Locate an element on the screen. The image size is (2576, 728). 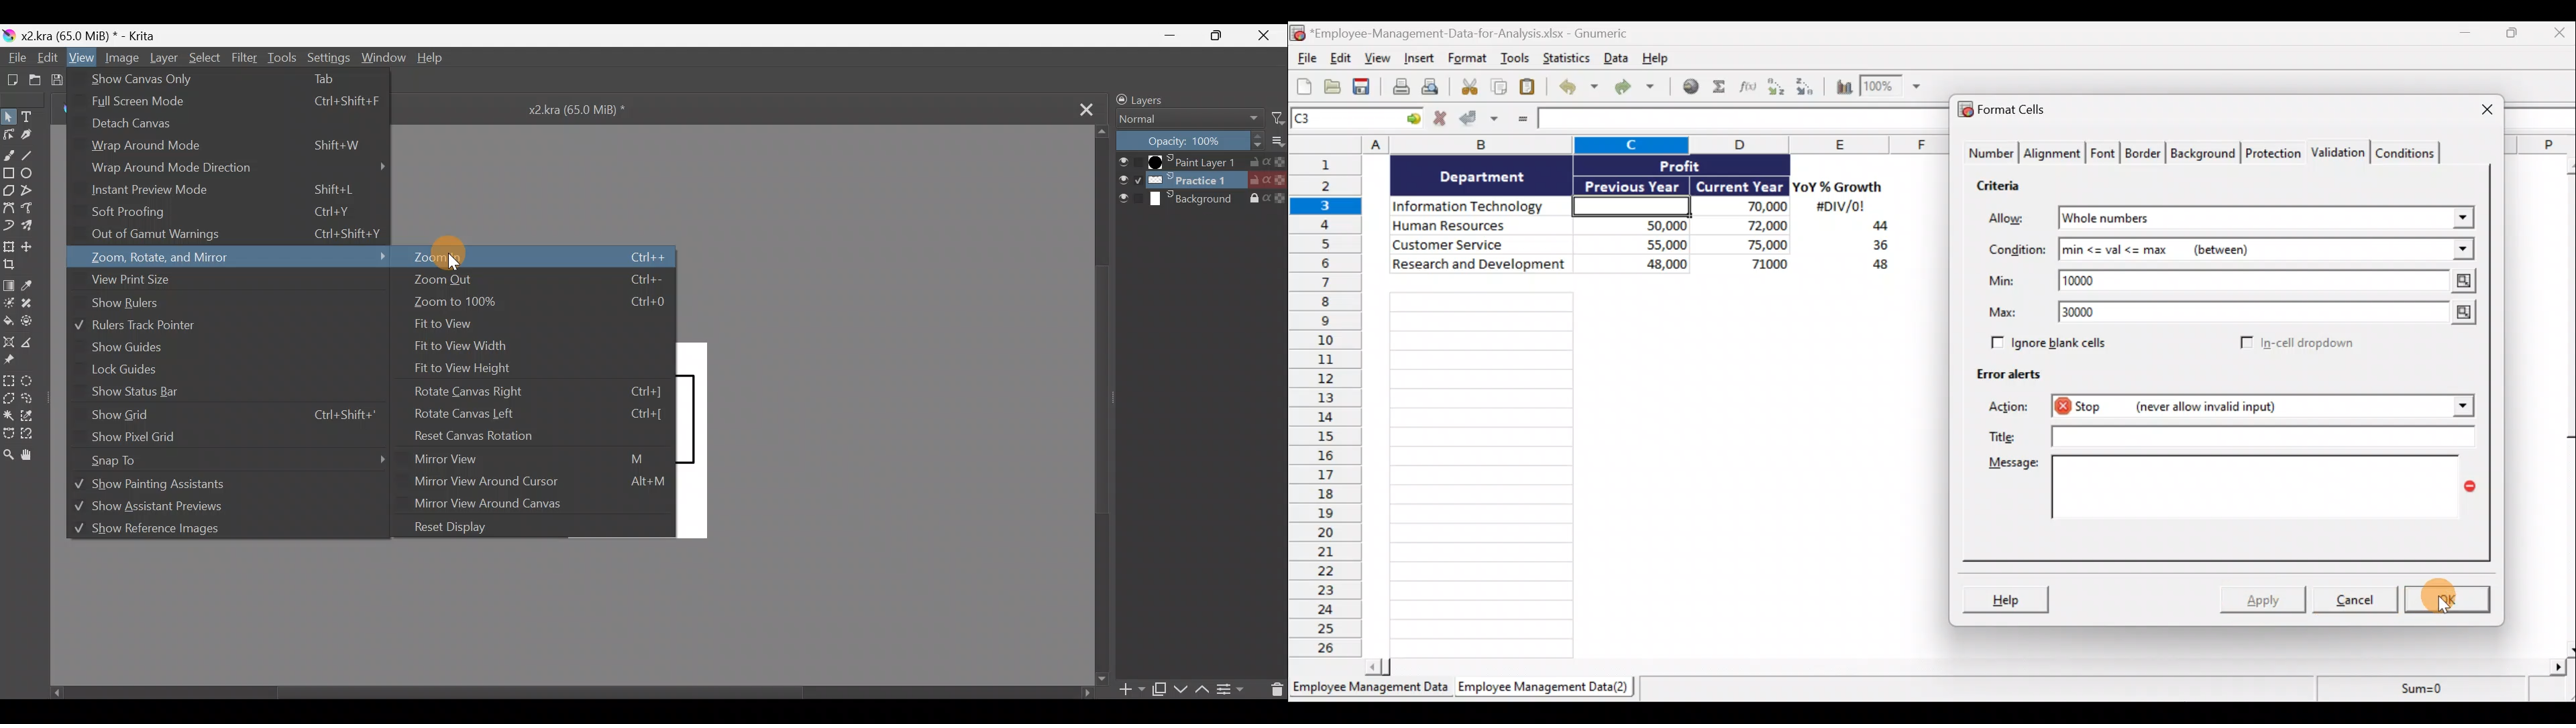
Validation is located at coordinates (2340, 151).